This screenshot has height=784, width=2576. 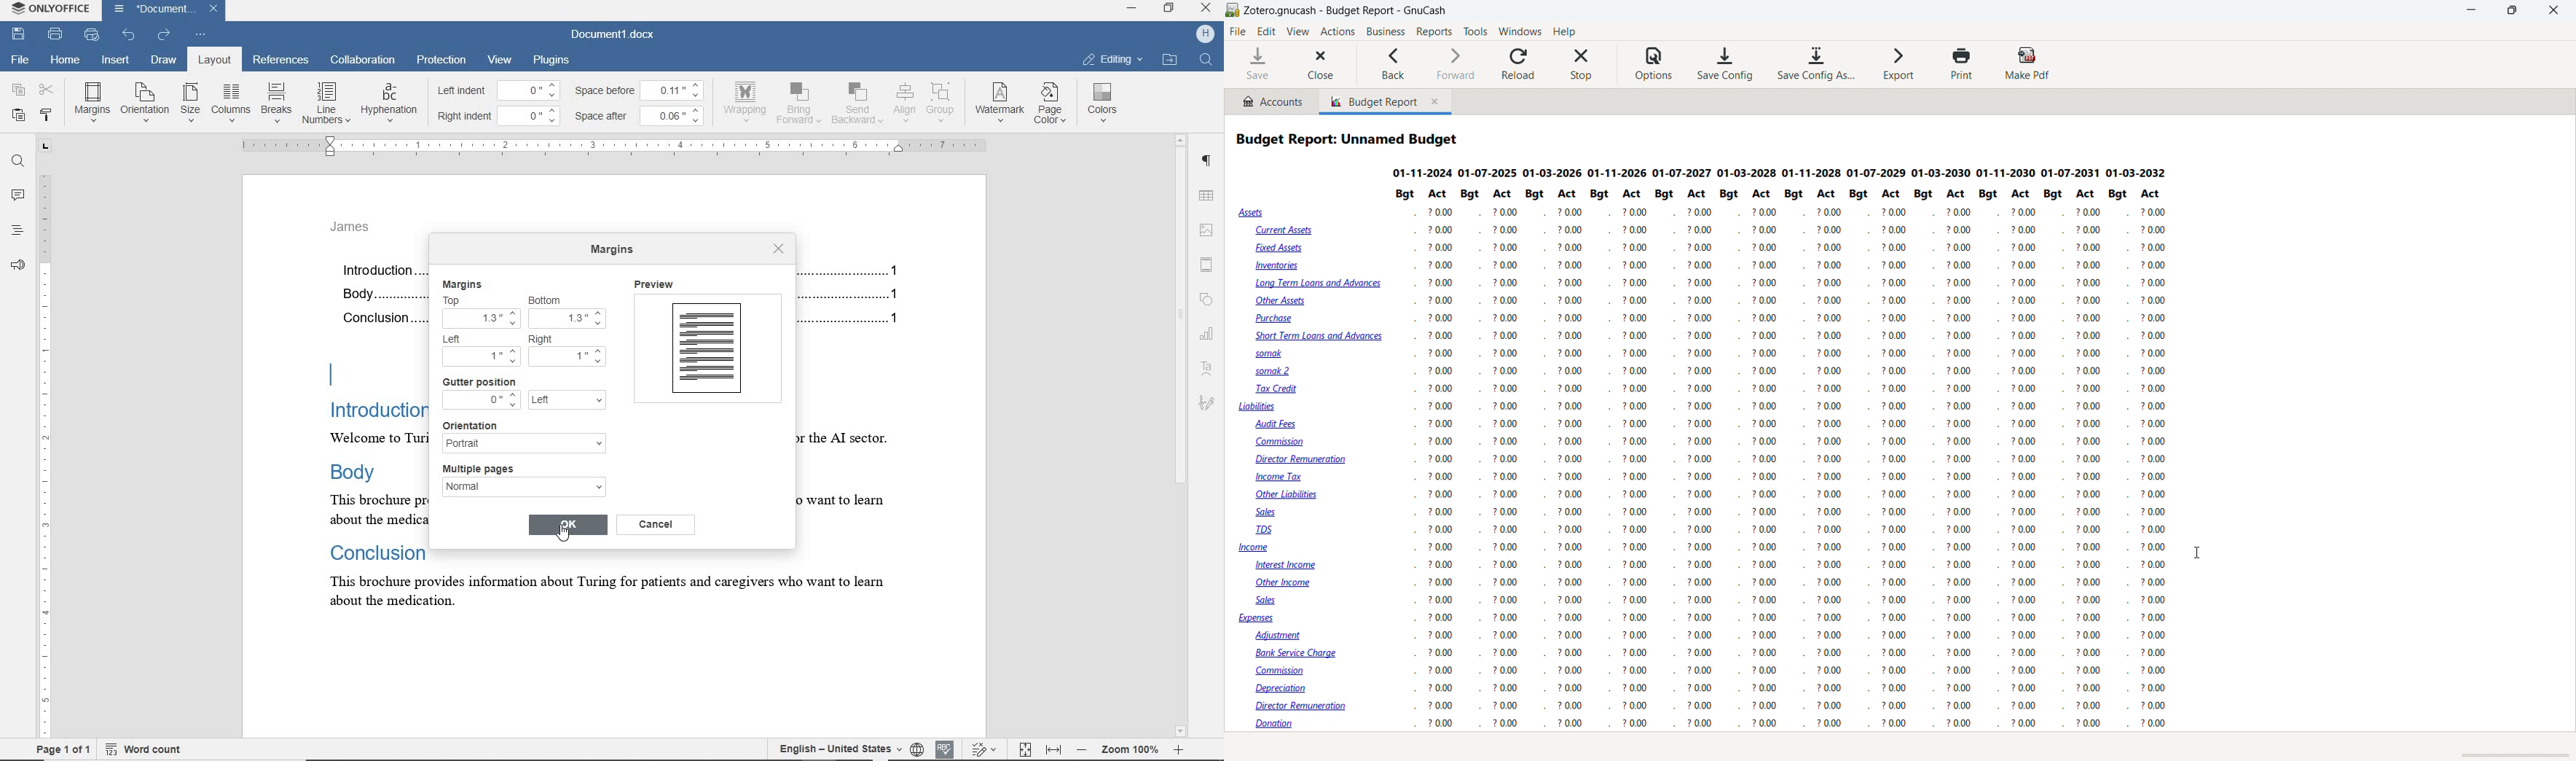 I want to click on normal, so click(x=523, y=490).